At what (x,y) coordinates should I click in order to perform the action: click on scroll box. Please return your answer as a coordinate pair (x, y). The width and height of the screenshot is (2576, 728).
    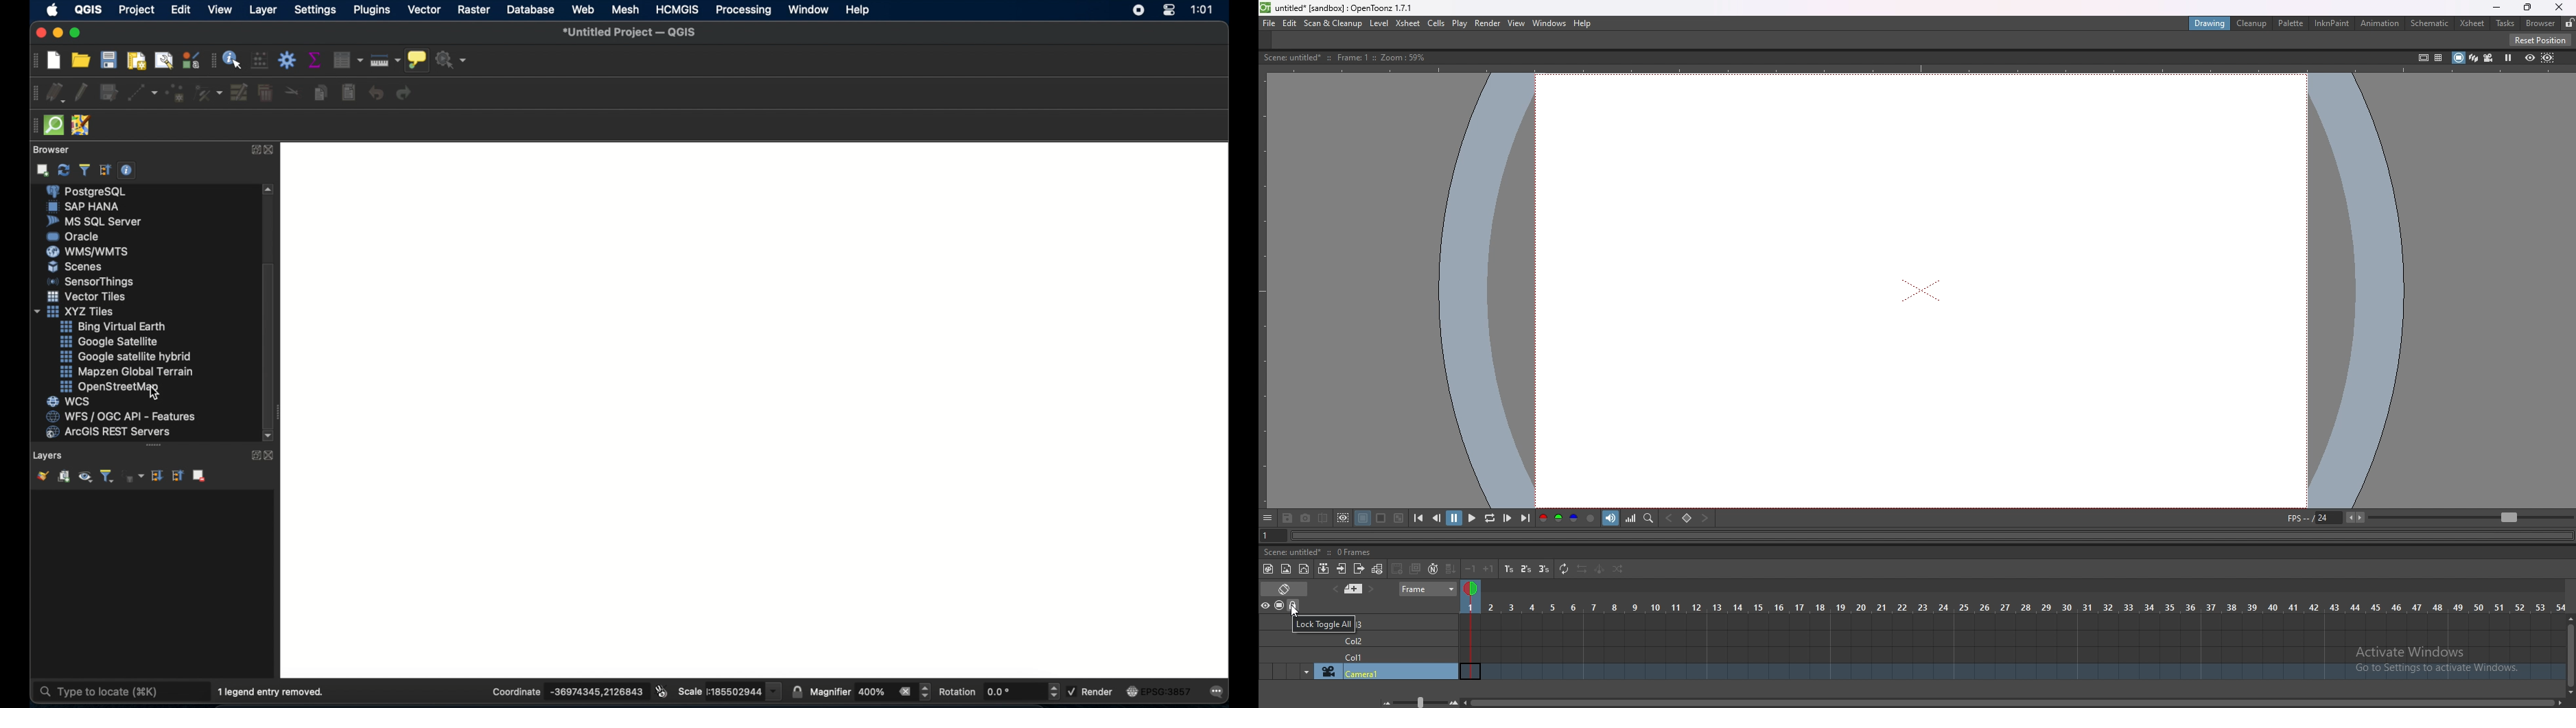
    Looking at the image, I should click on (268, 343).